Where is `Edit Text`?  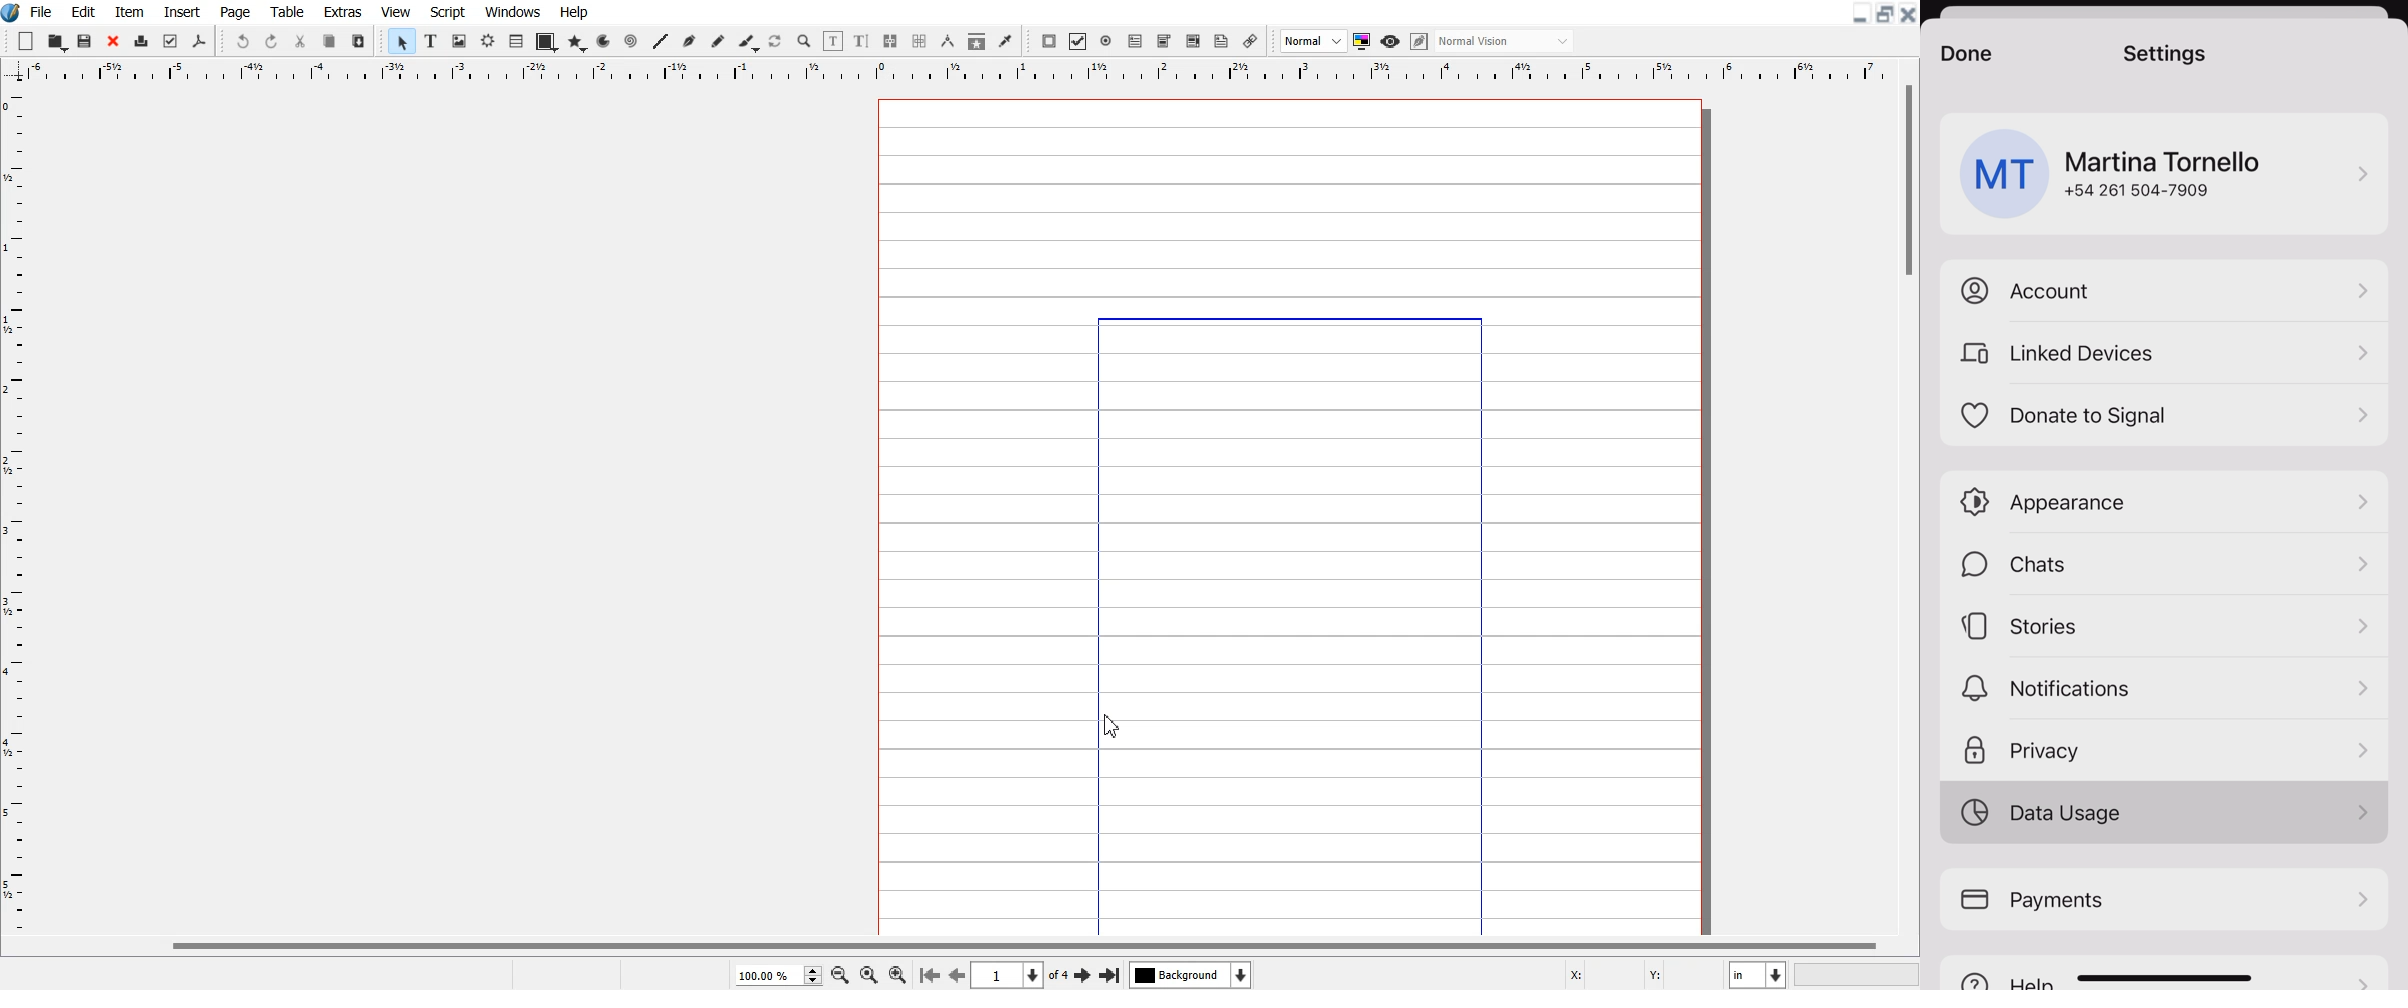
Edit Text is located at coordinates (861, 41).